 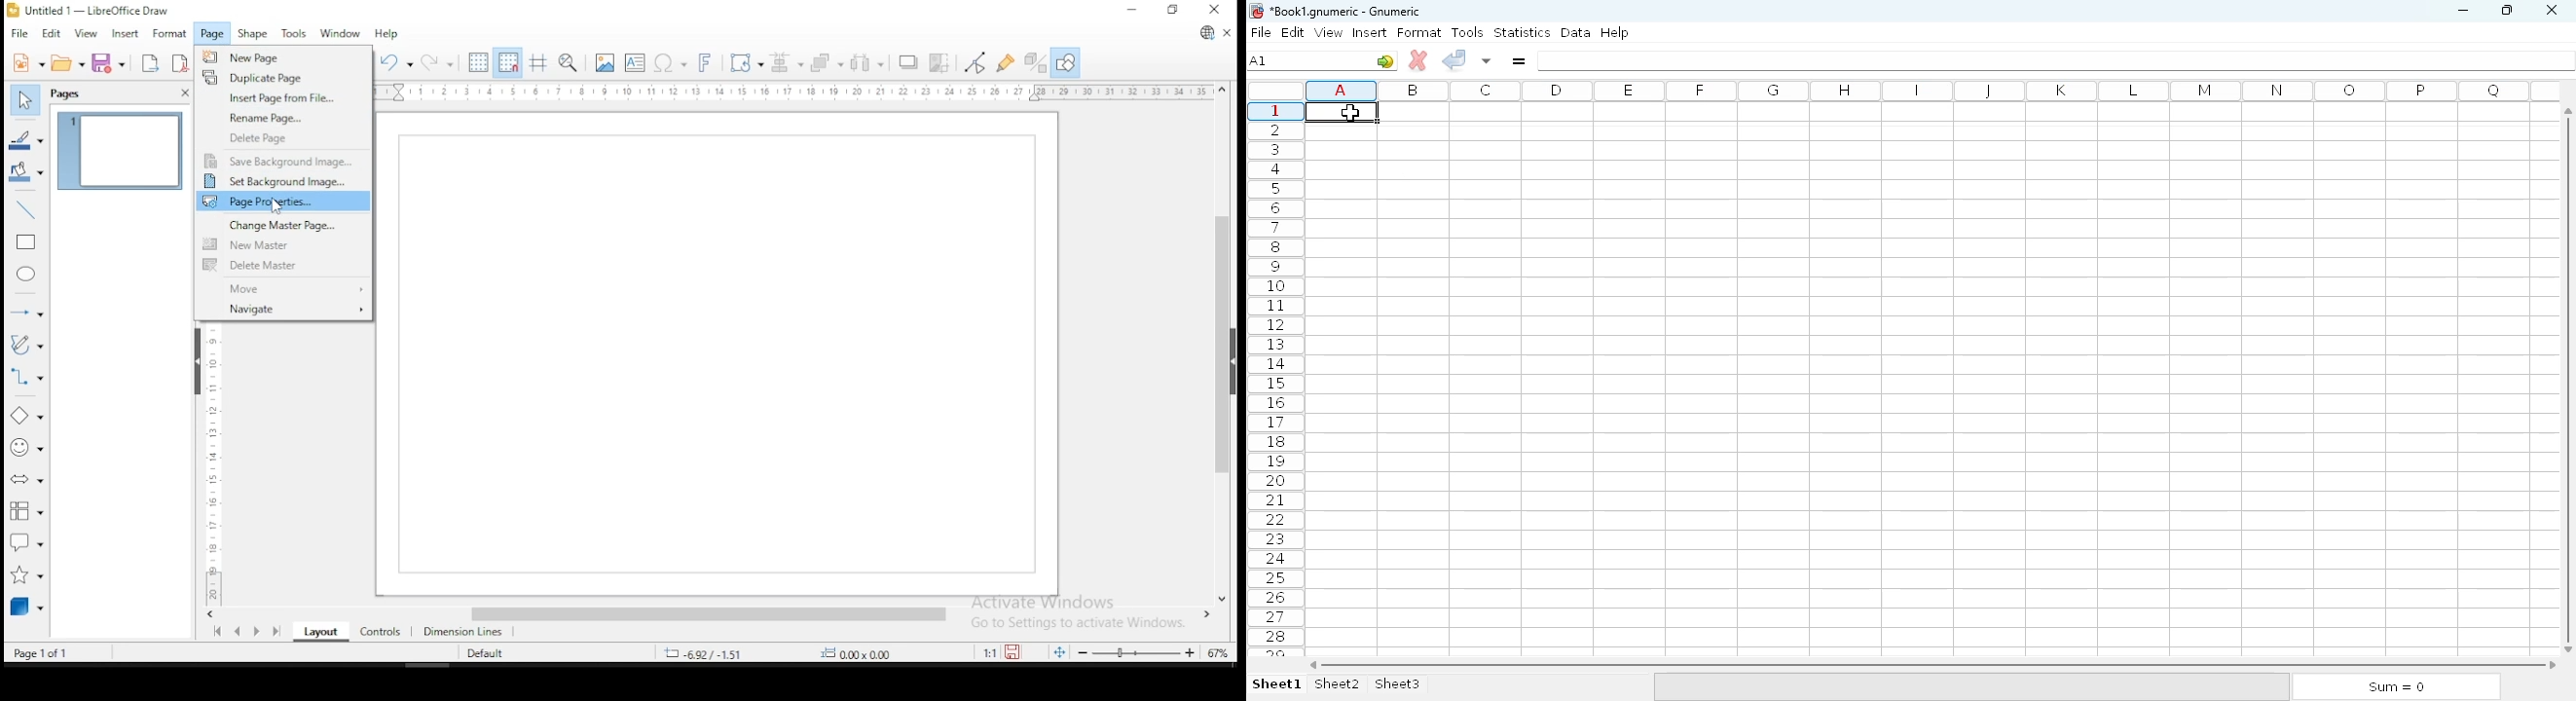 I want to click on help, so click(x=386, y=35).